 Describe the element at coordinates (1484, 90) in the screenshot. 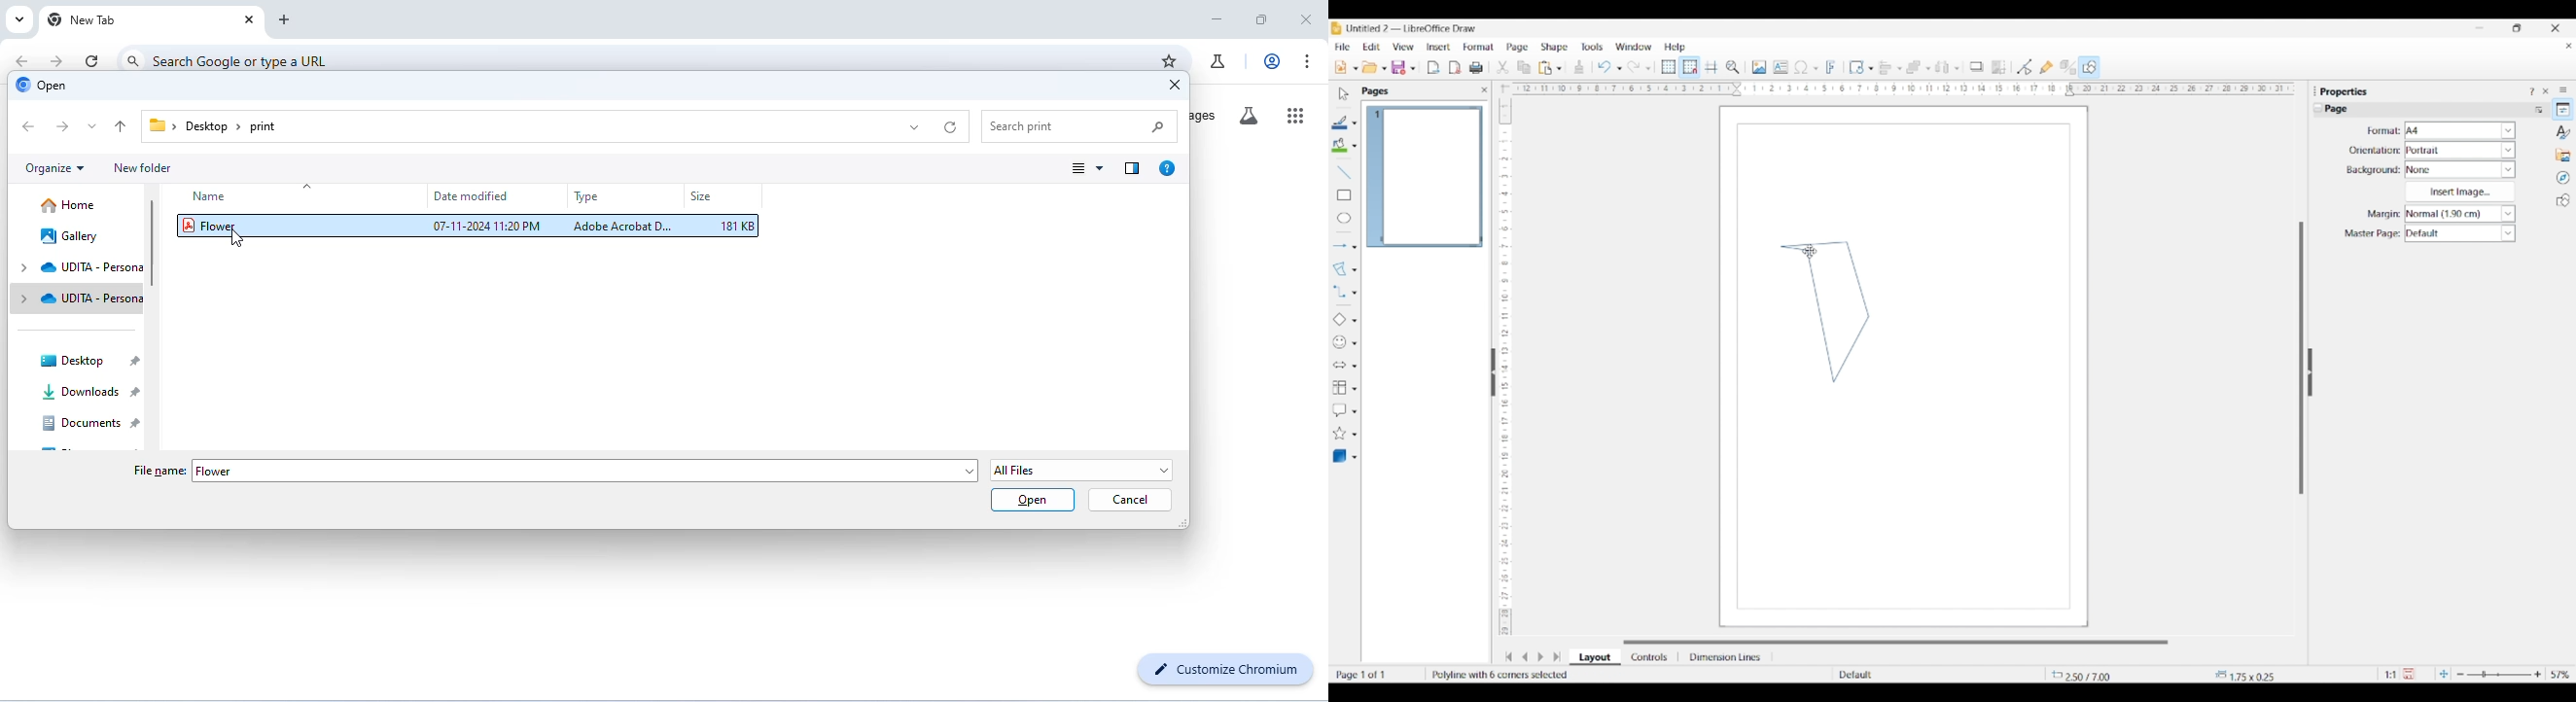

I see `Close left sidebar` at that location.